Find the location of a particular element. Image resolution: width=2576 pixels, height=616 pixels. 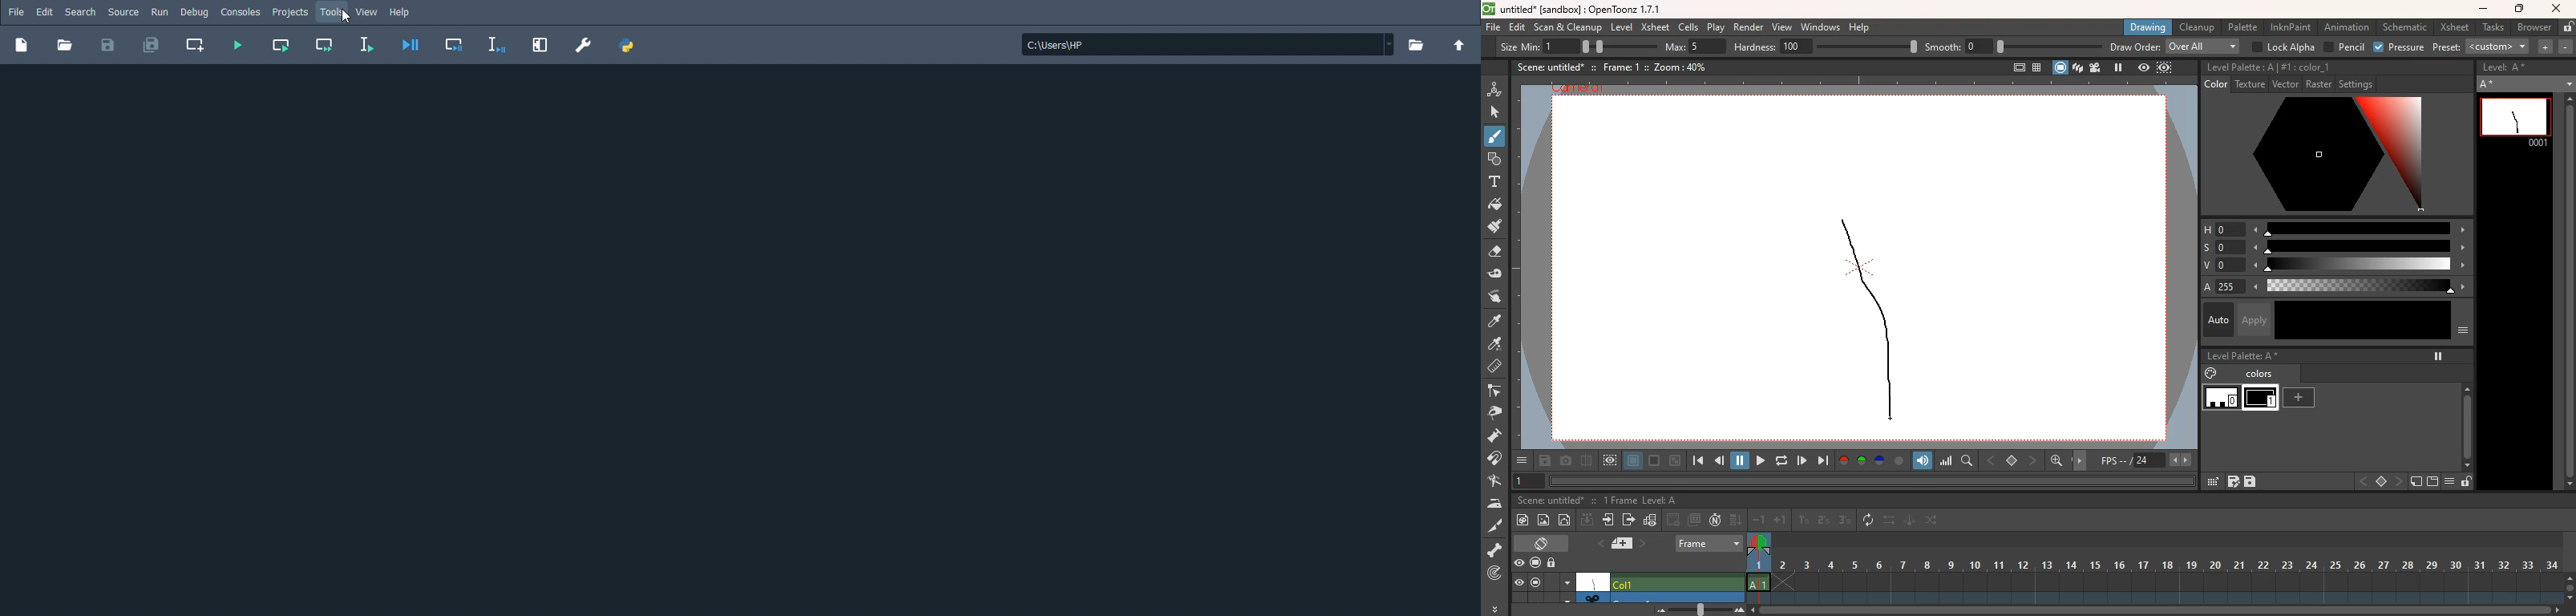

scale is located at coordinates (2360, 266).